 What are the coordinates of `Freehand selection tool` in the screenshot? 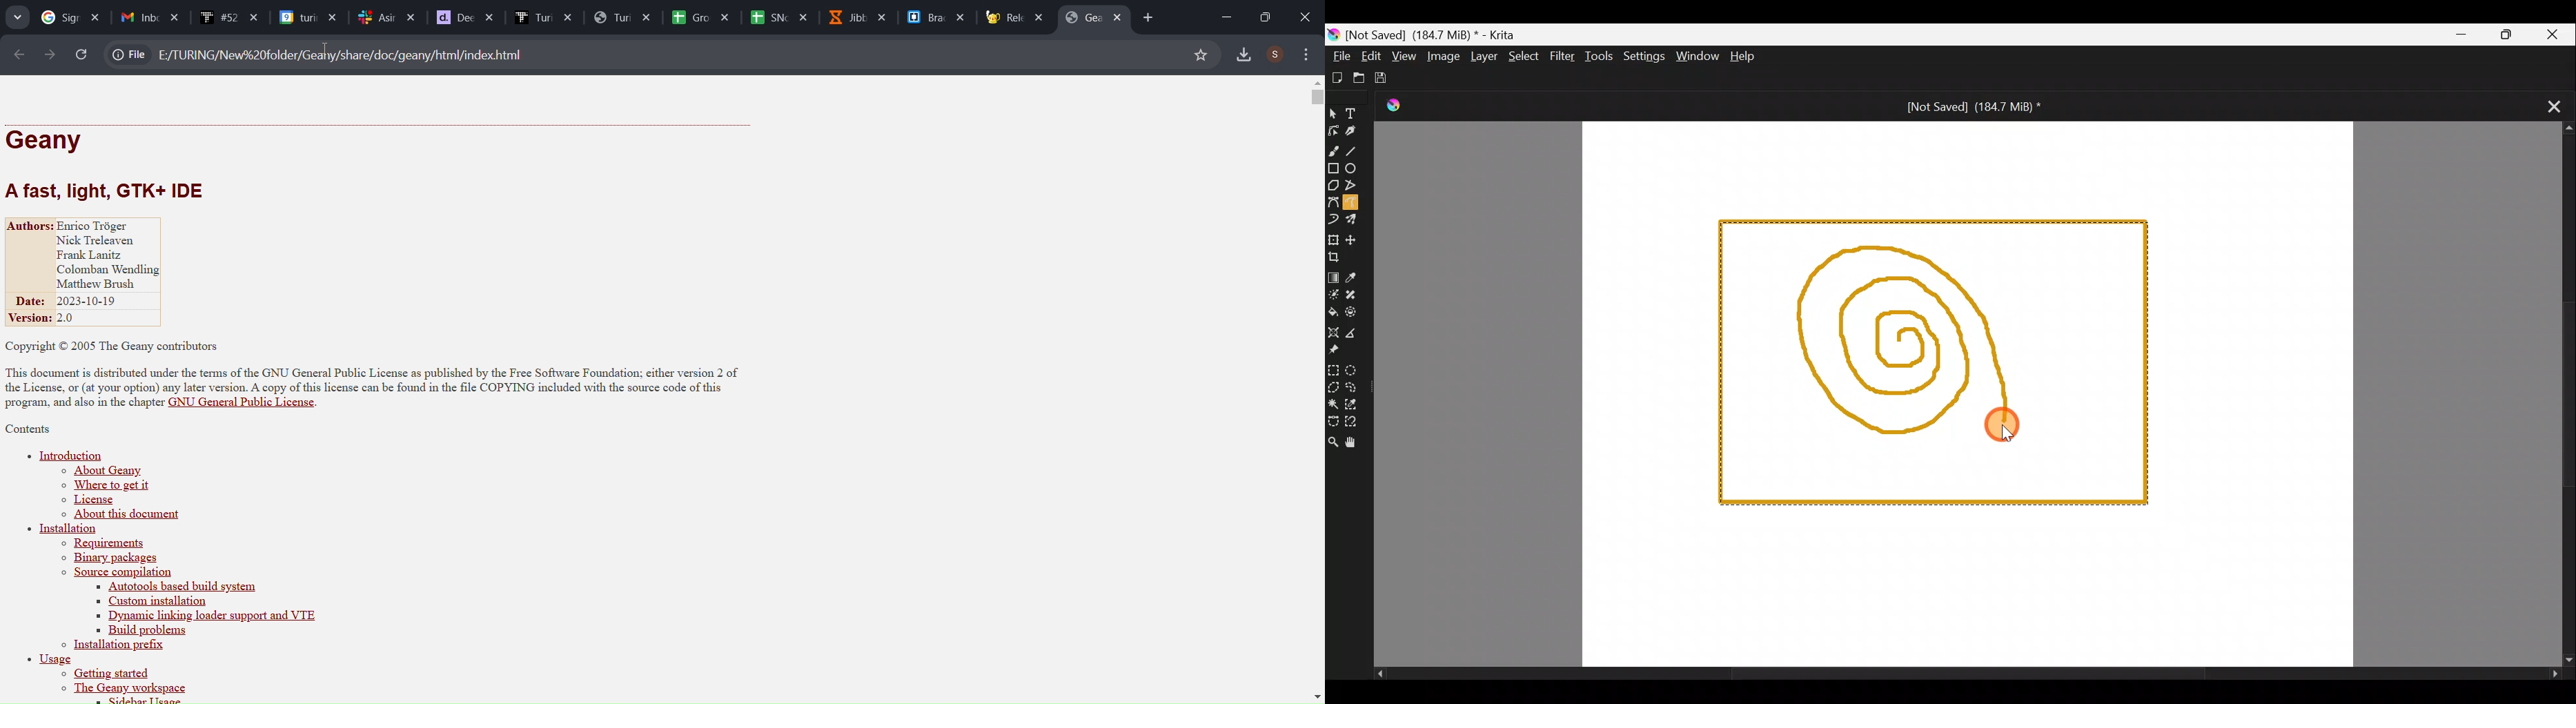 It's located at (1359, 389).